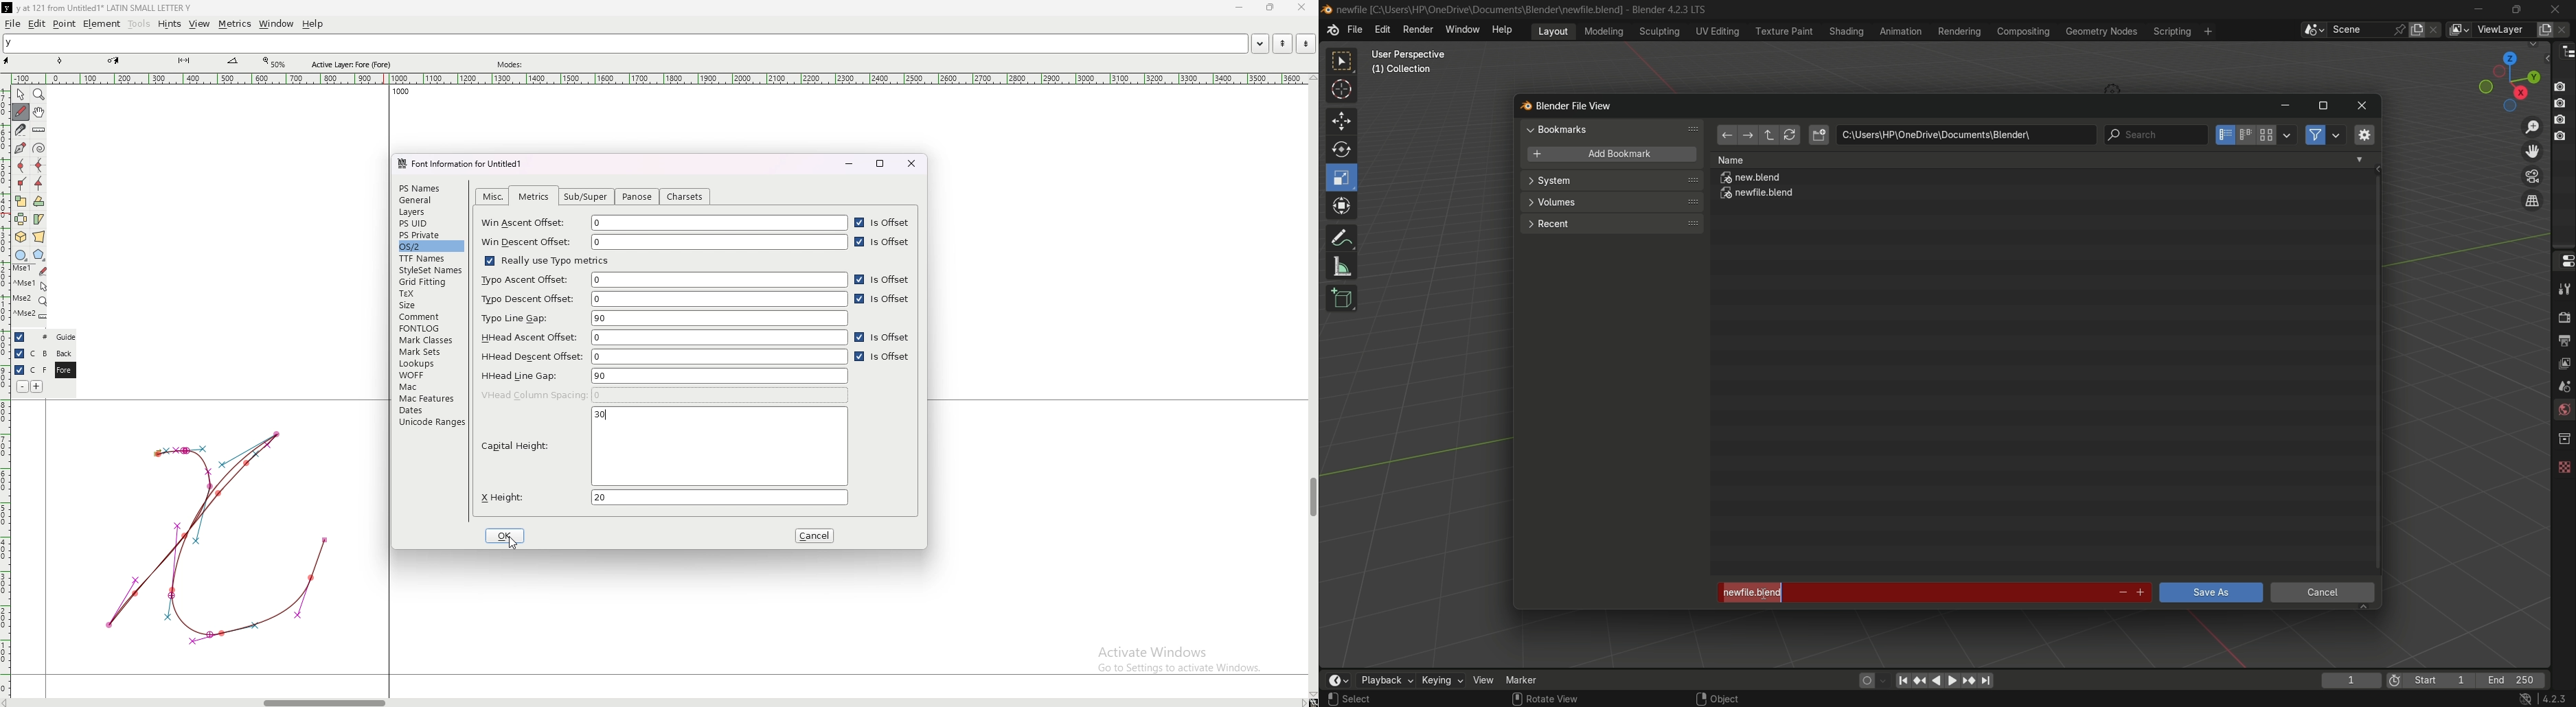 The width and height of the screenshot is (2576, 728). What do you see at coordinates (1241, 8) in the screenshot?
I see `minimize` at bounding box center [1241, 8].